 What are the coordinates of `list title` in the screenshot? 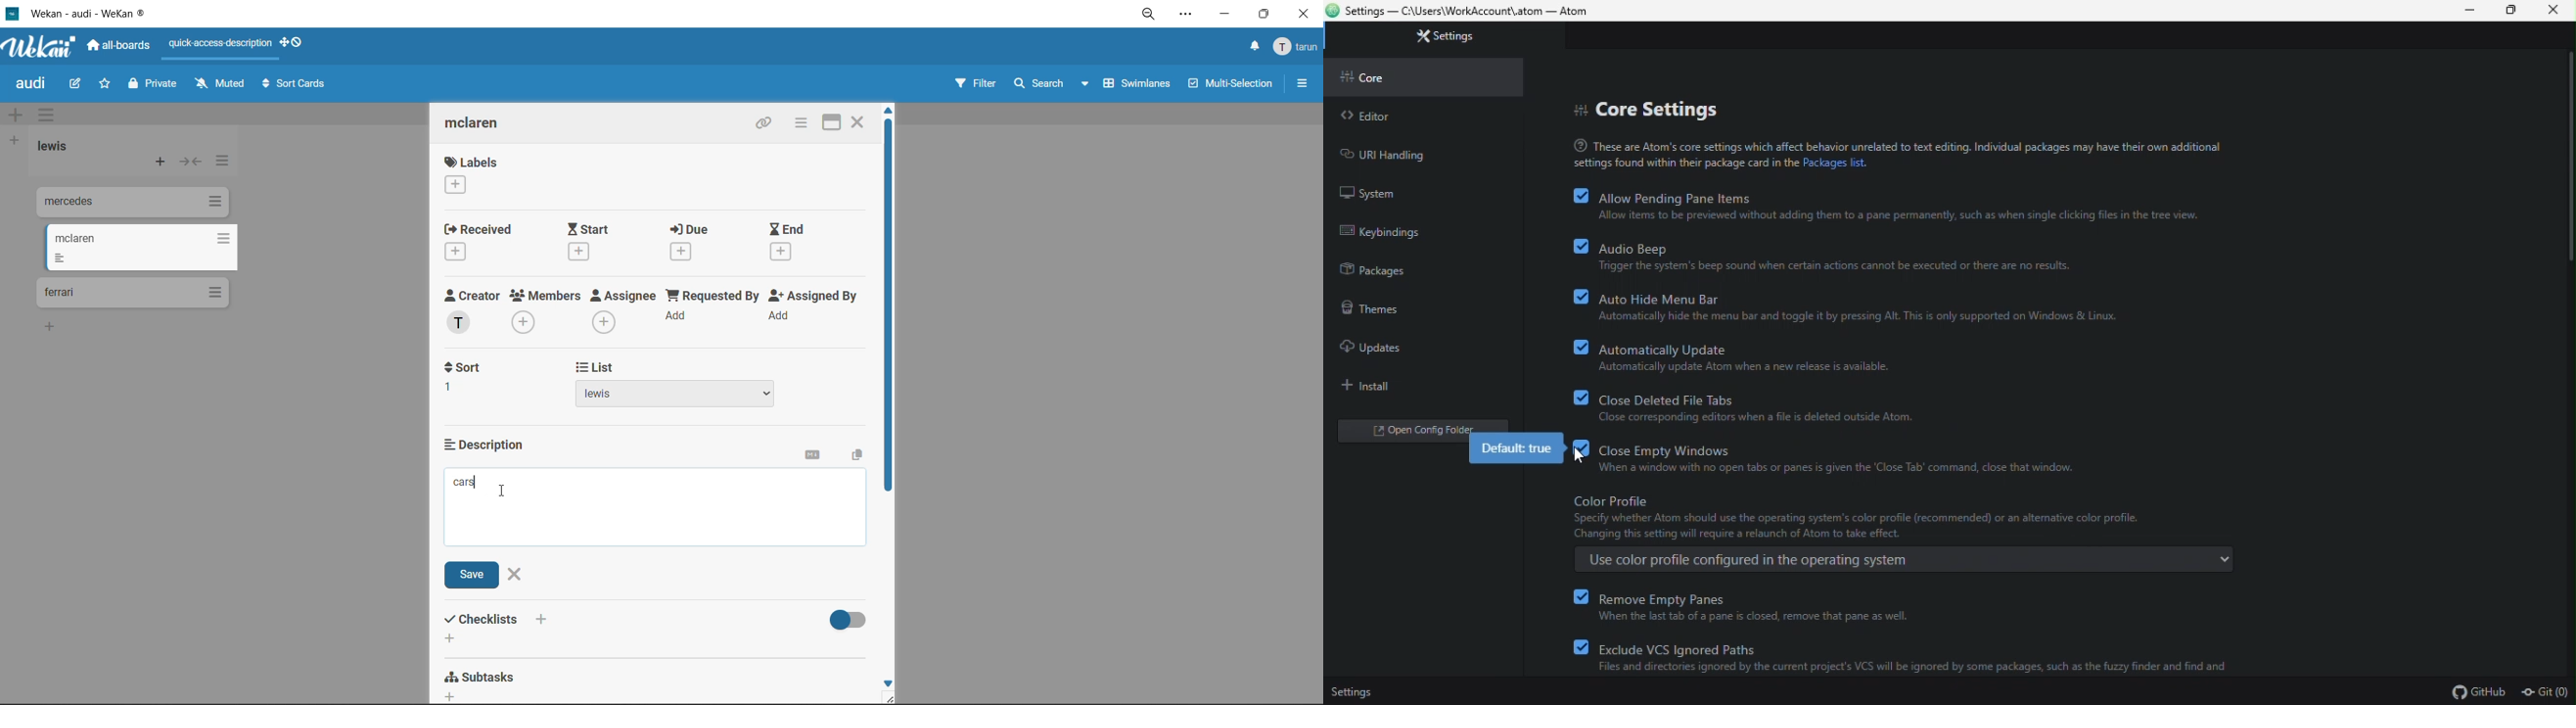 It's located at (59, 148).